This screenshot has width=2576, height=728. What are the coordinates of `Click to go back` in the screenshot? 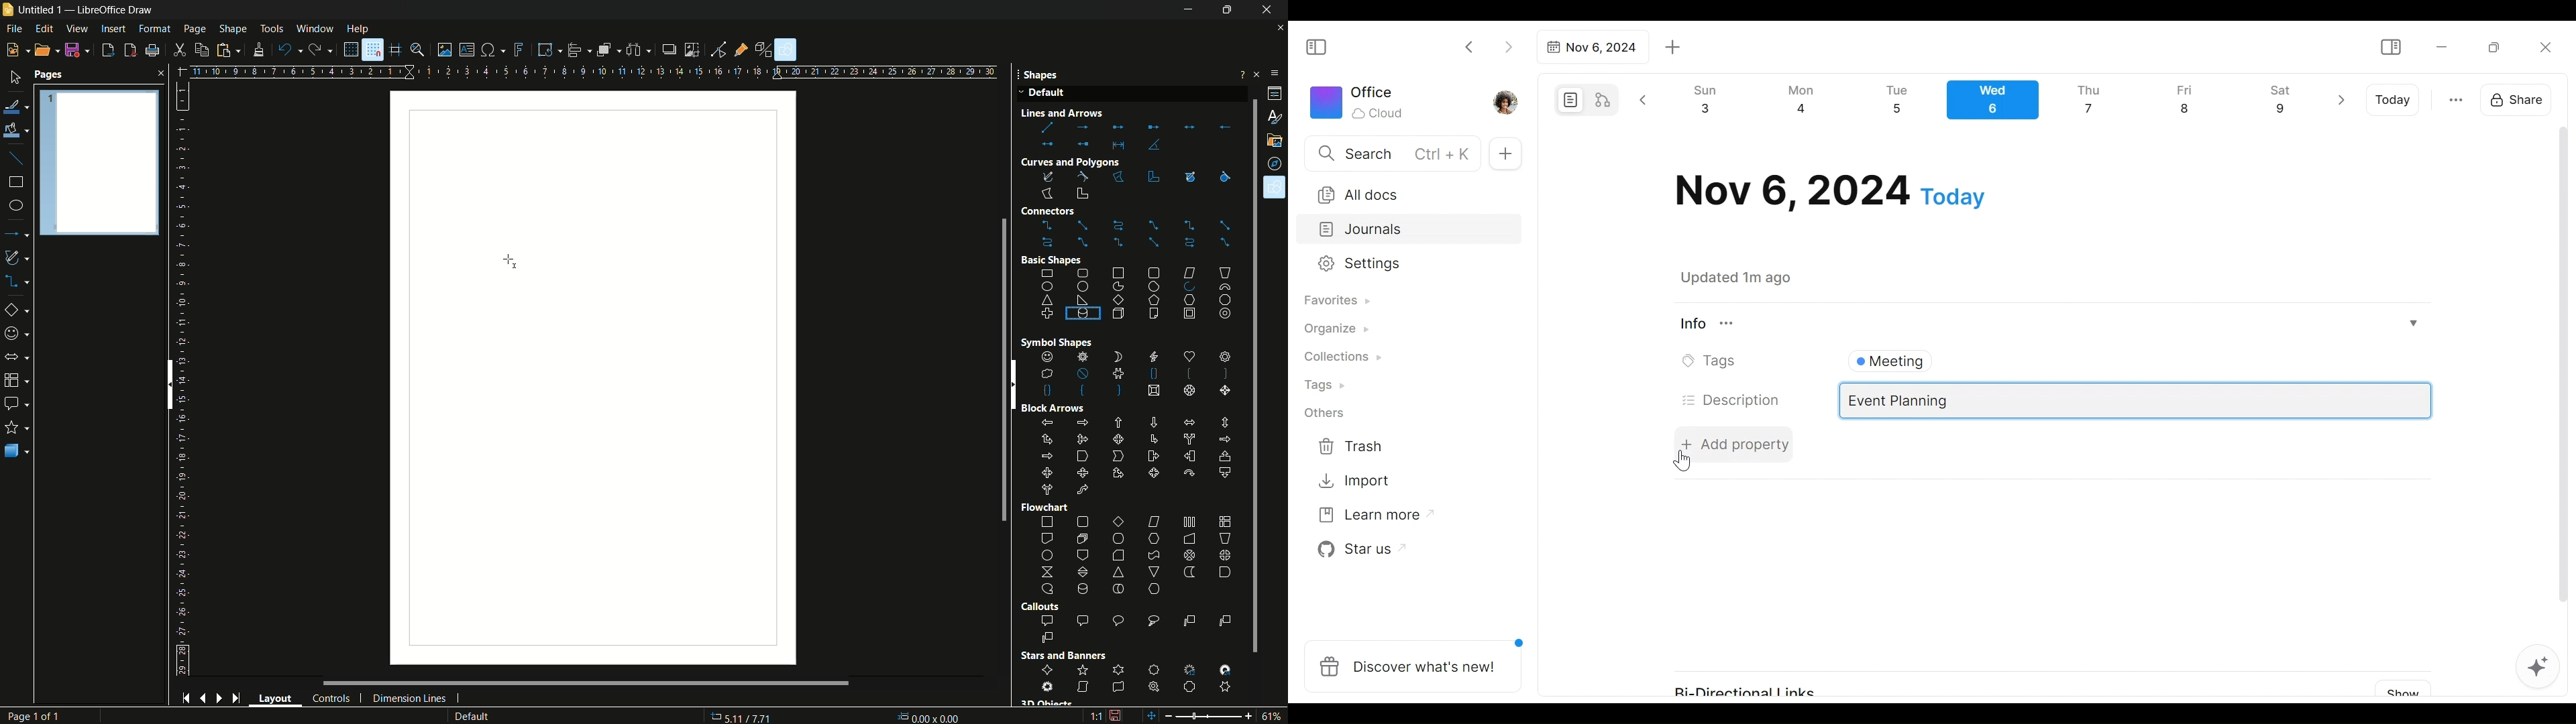 It's located at (1470, 46).